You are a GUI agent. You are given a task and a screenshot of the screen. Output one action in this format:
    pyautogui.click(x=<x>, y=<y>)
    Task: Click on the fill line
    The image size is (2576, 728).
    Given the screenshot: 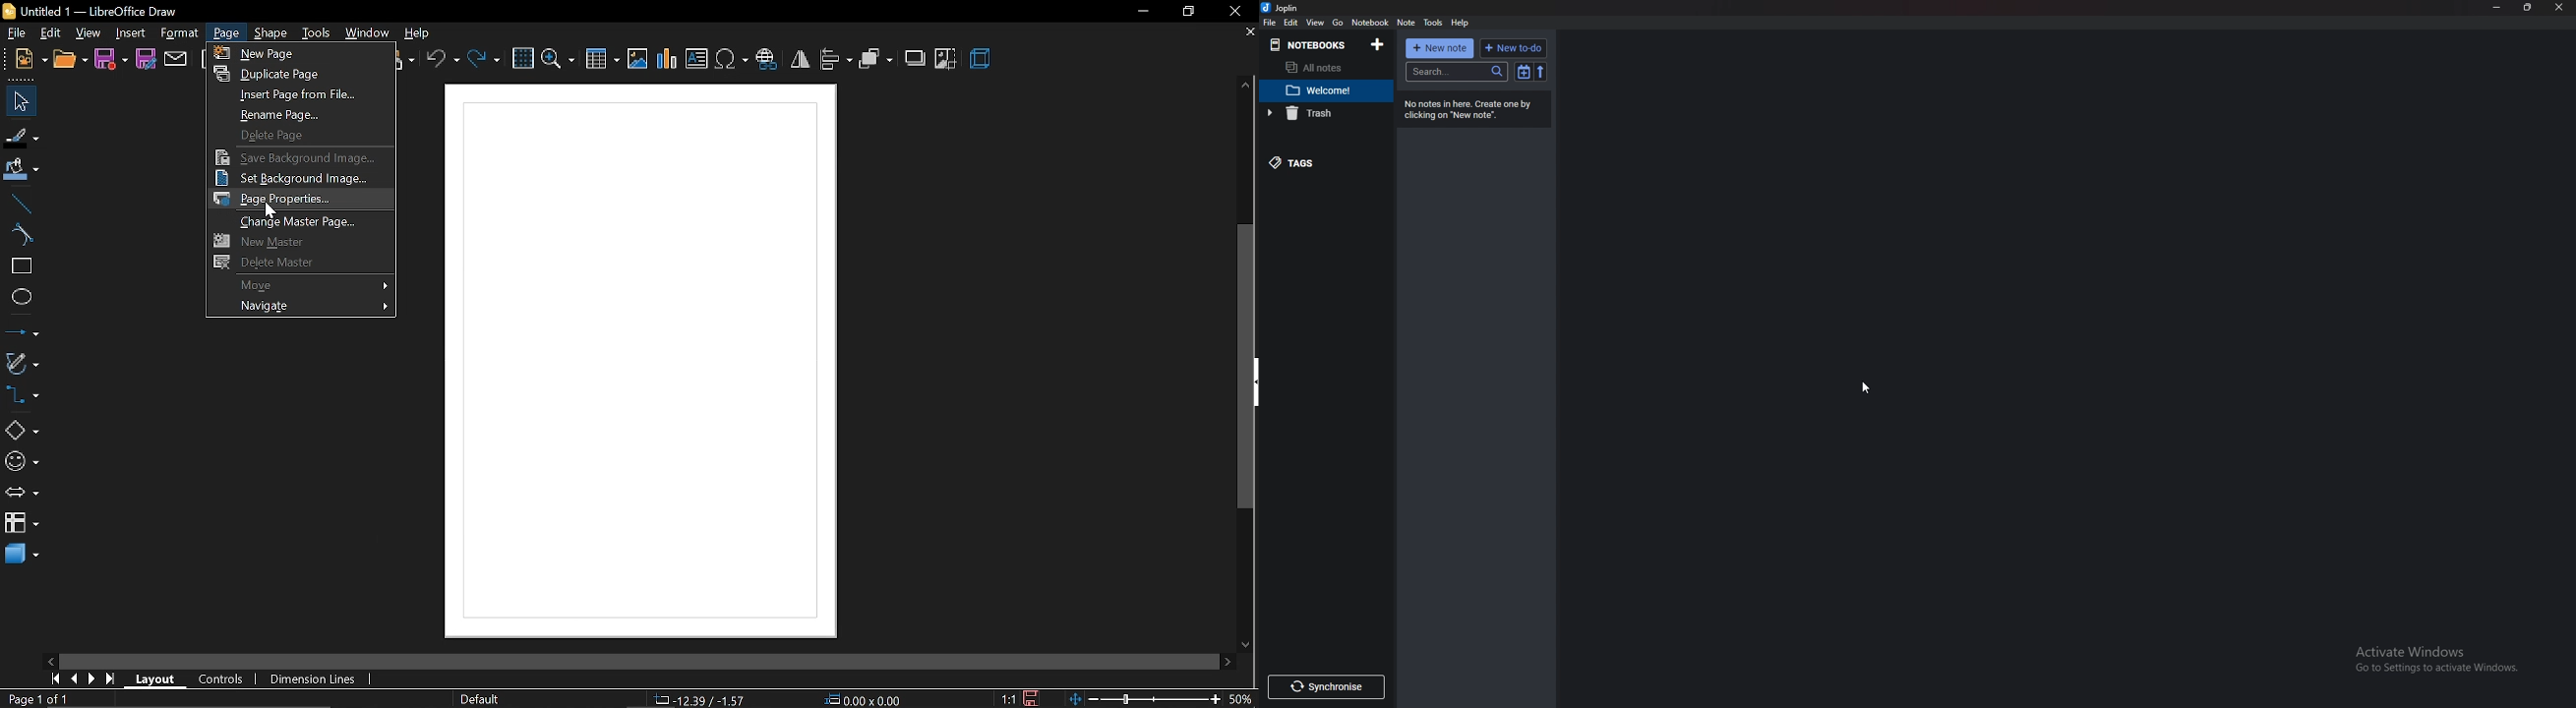 What is the action you would take?
    pyautogui.click(x=23, y=138)
    